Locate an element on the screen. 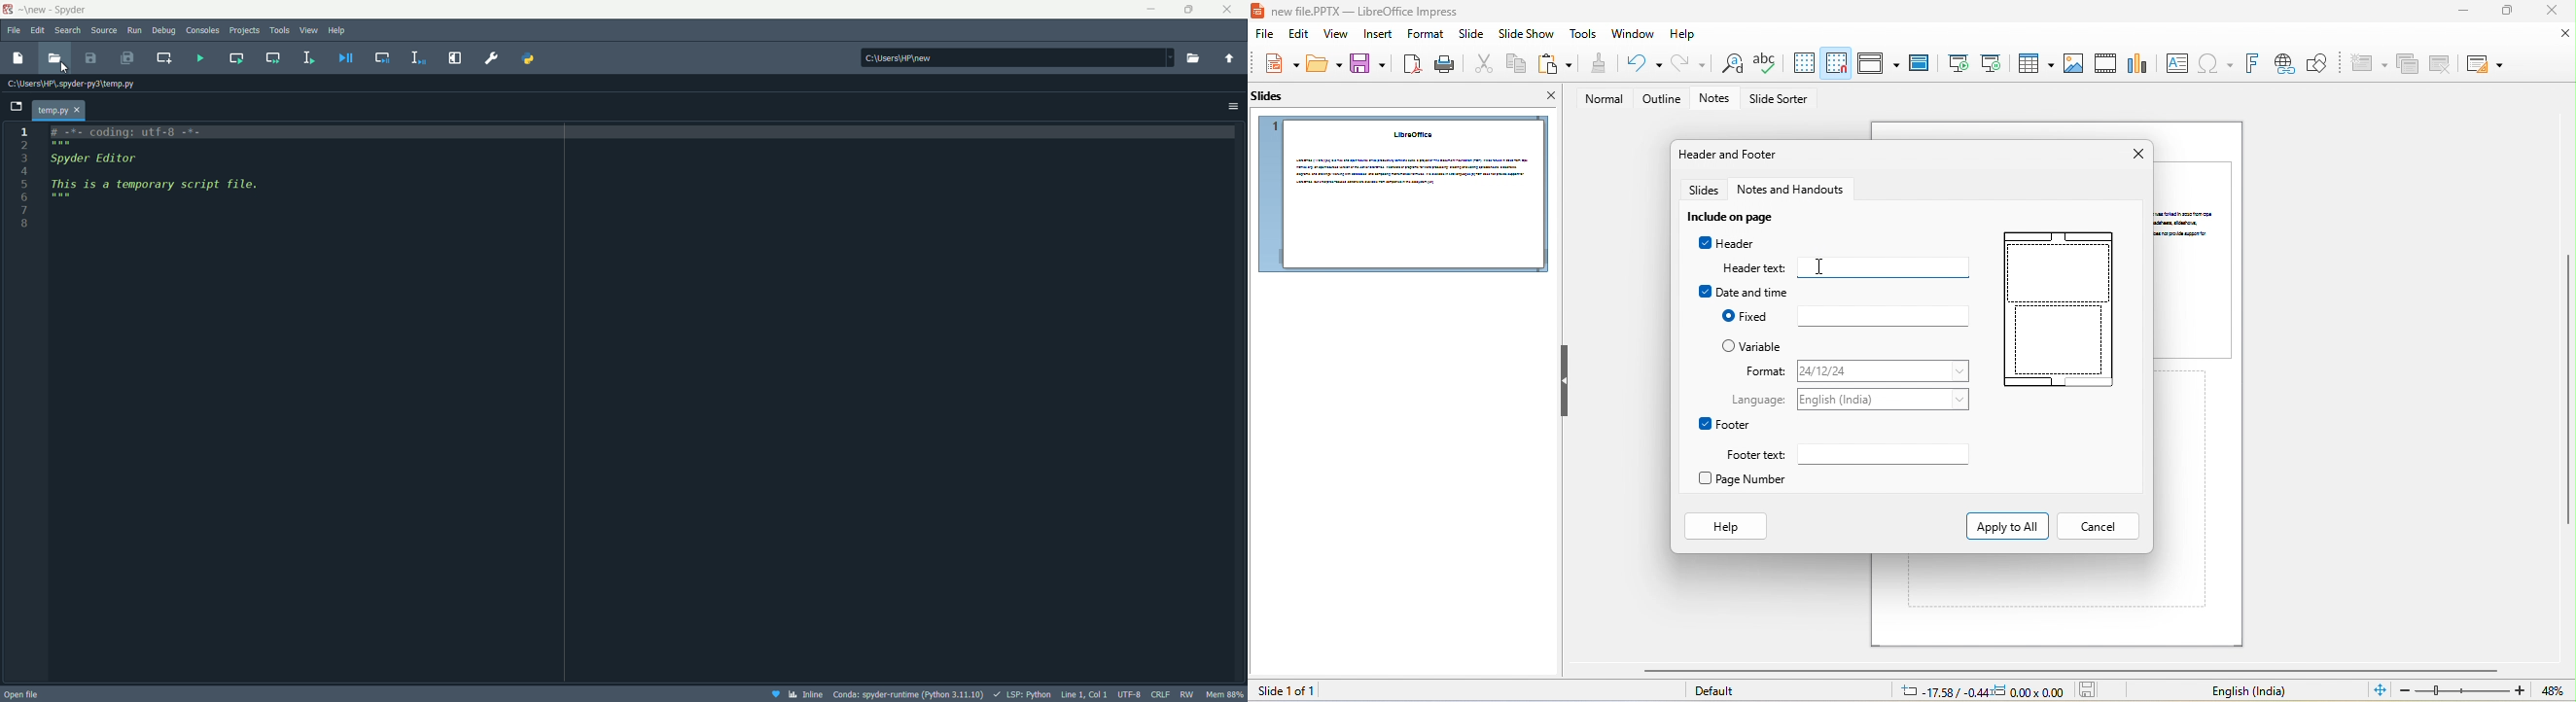 This screenshot has width=2576, height=728. print is located at coordinates (1443, 64).